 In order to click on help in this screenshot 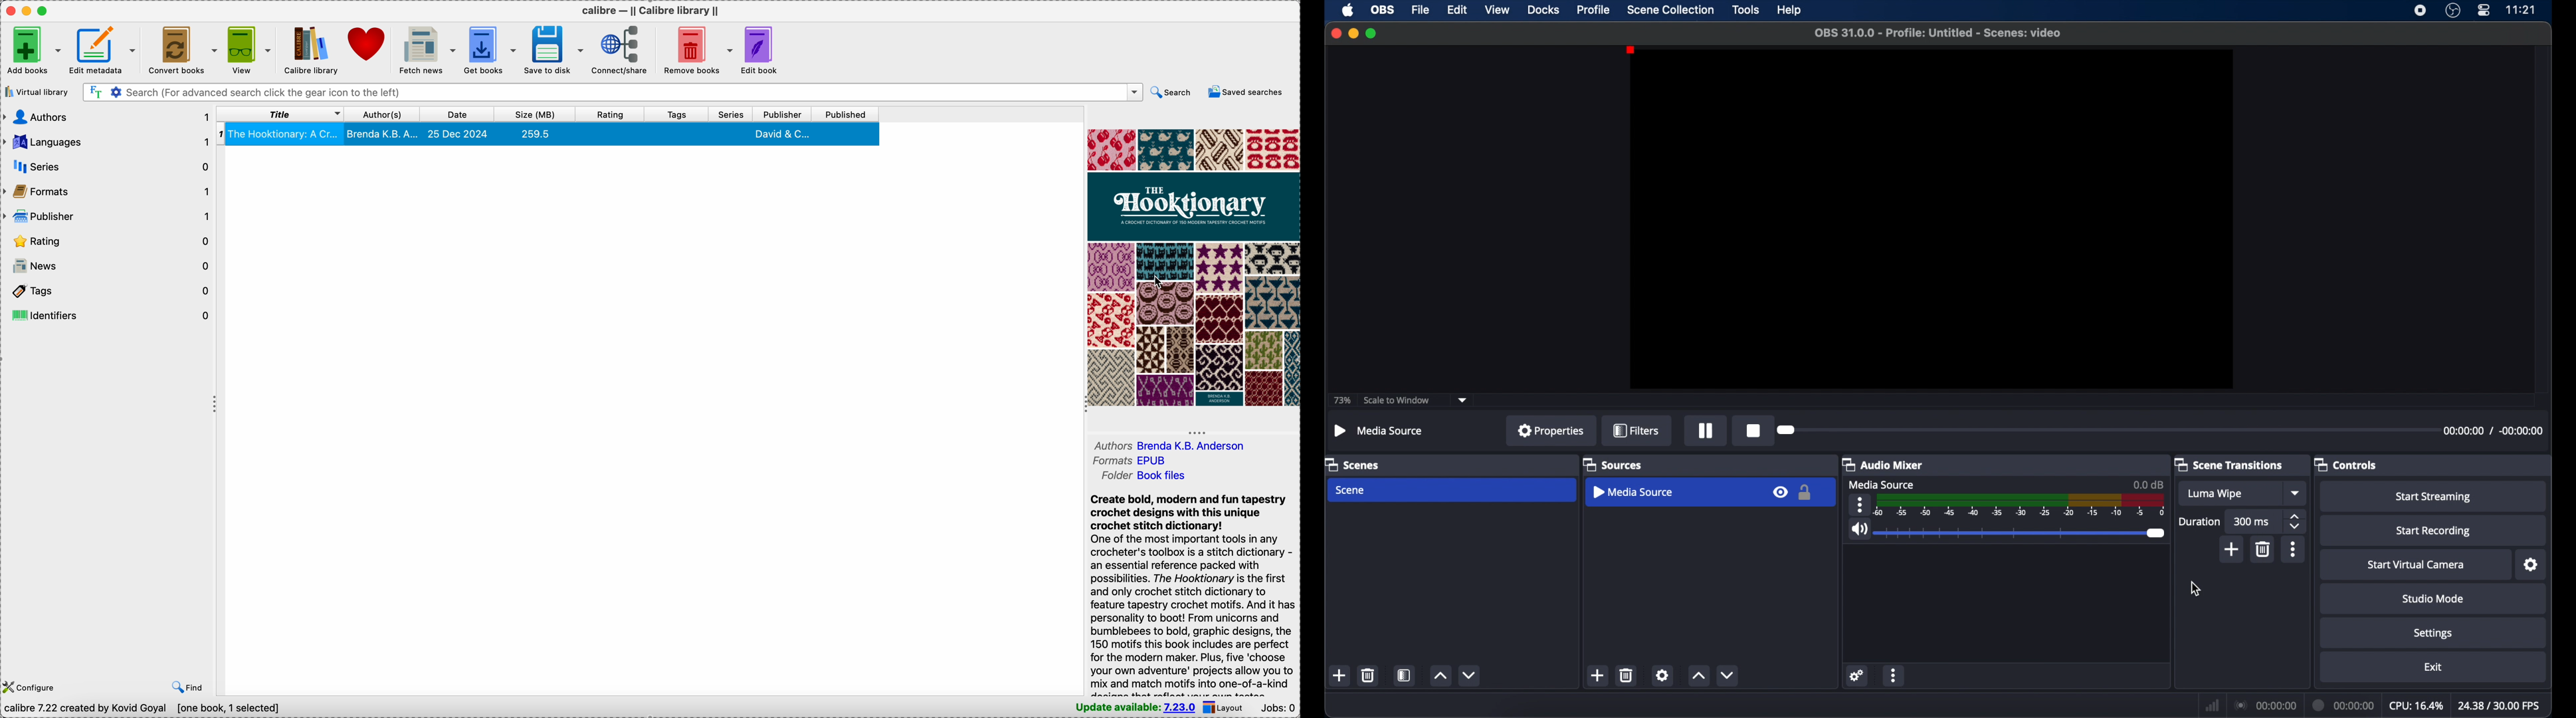, I will do `click(1791, 10)`.